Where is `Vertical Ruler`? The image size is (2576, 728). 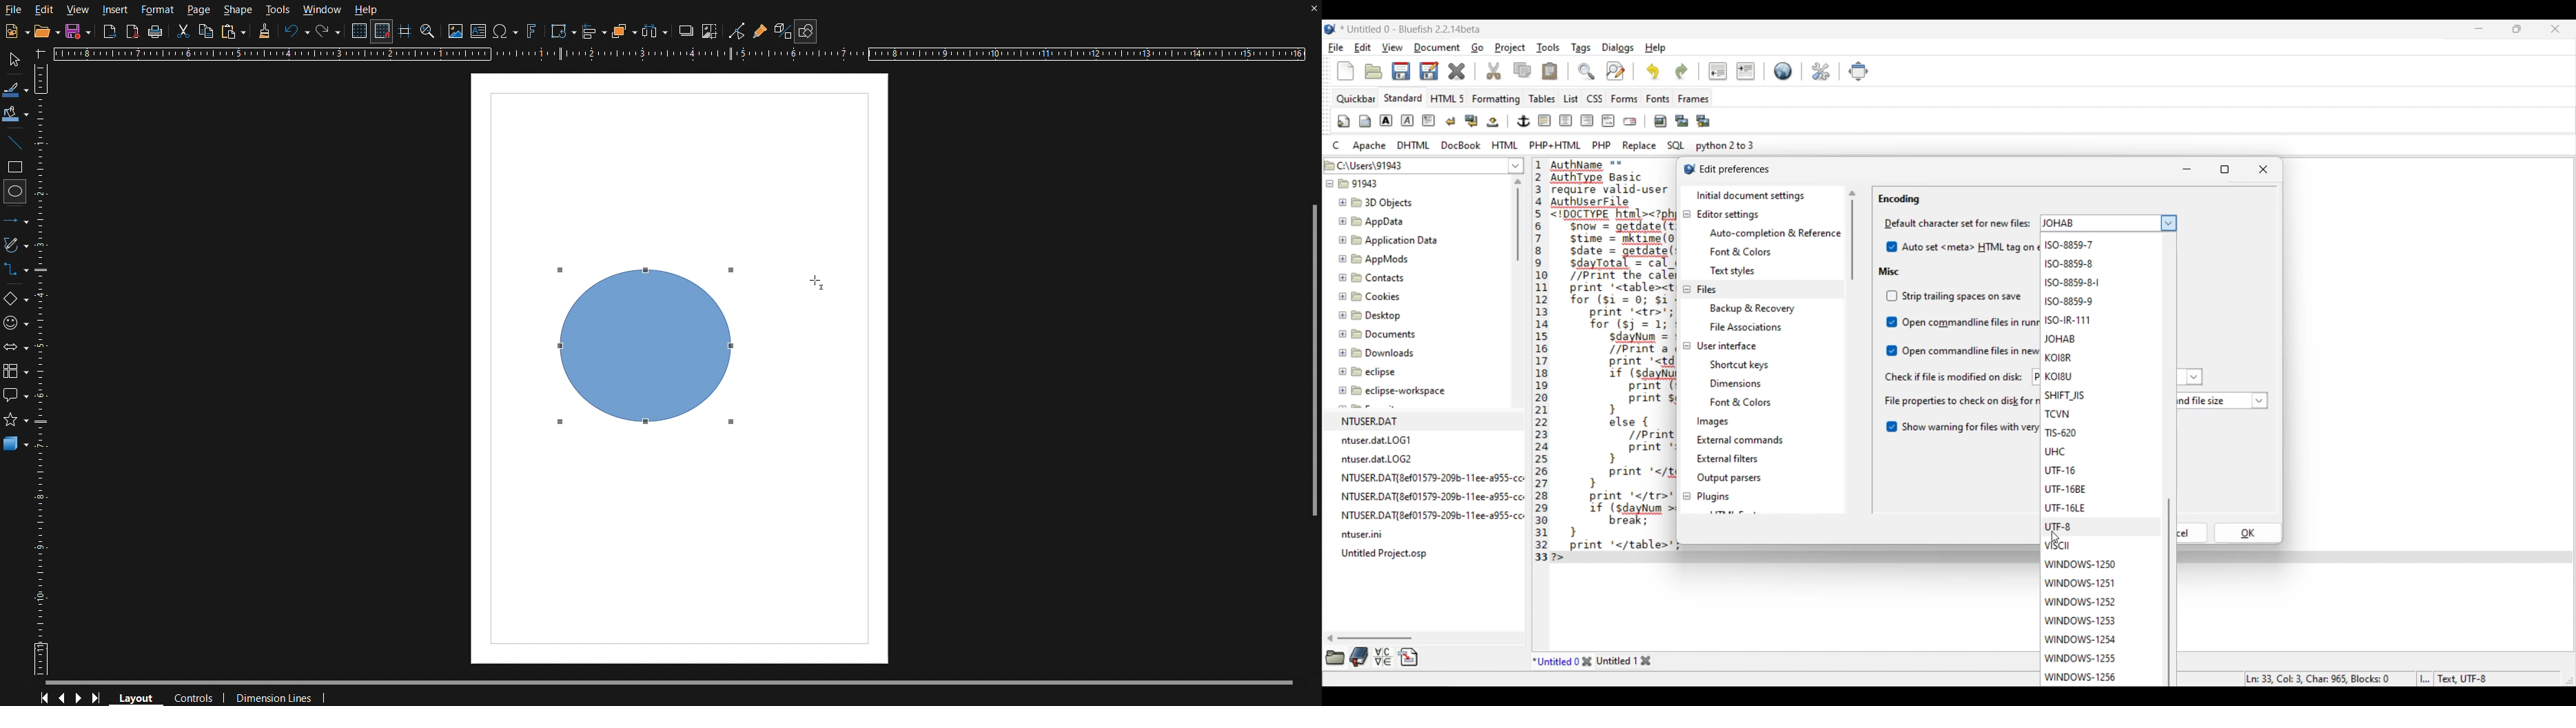 Vertical Ruler is located at coordinates (45, 372).